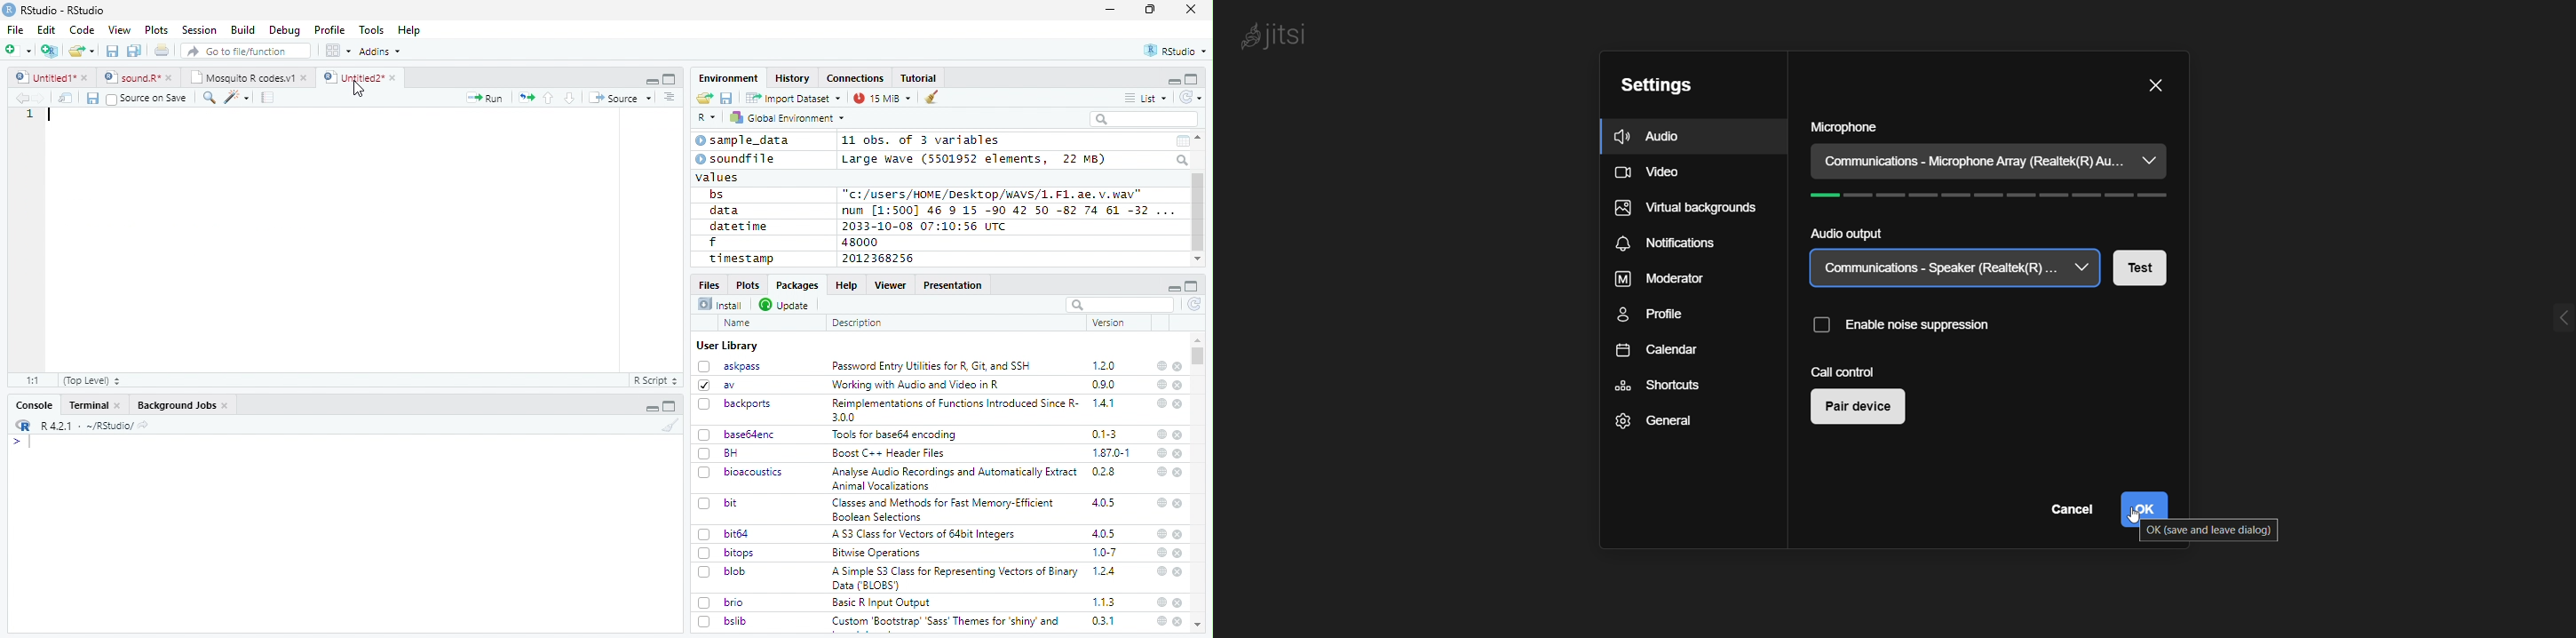 Image resolution: width=2576 pixels, height=644 pixels. I want to click on scroll up, so click(1200, 138).